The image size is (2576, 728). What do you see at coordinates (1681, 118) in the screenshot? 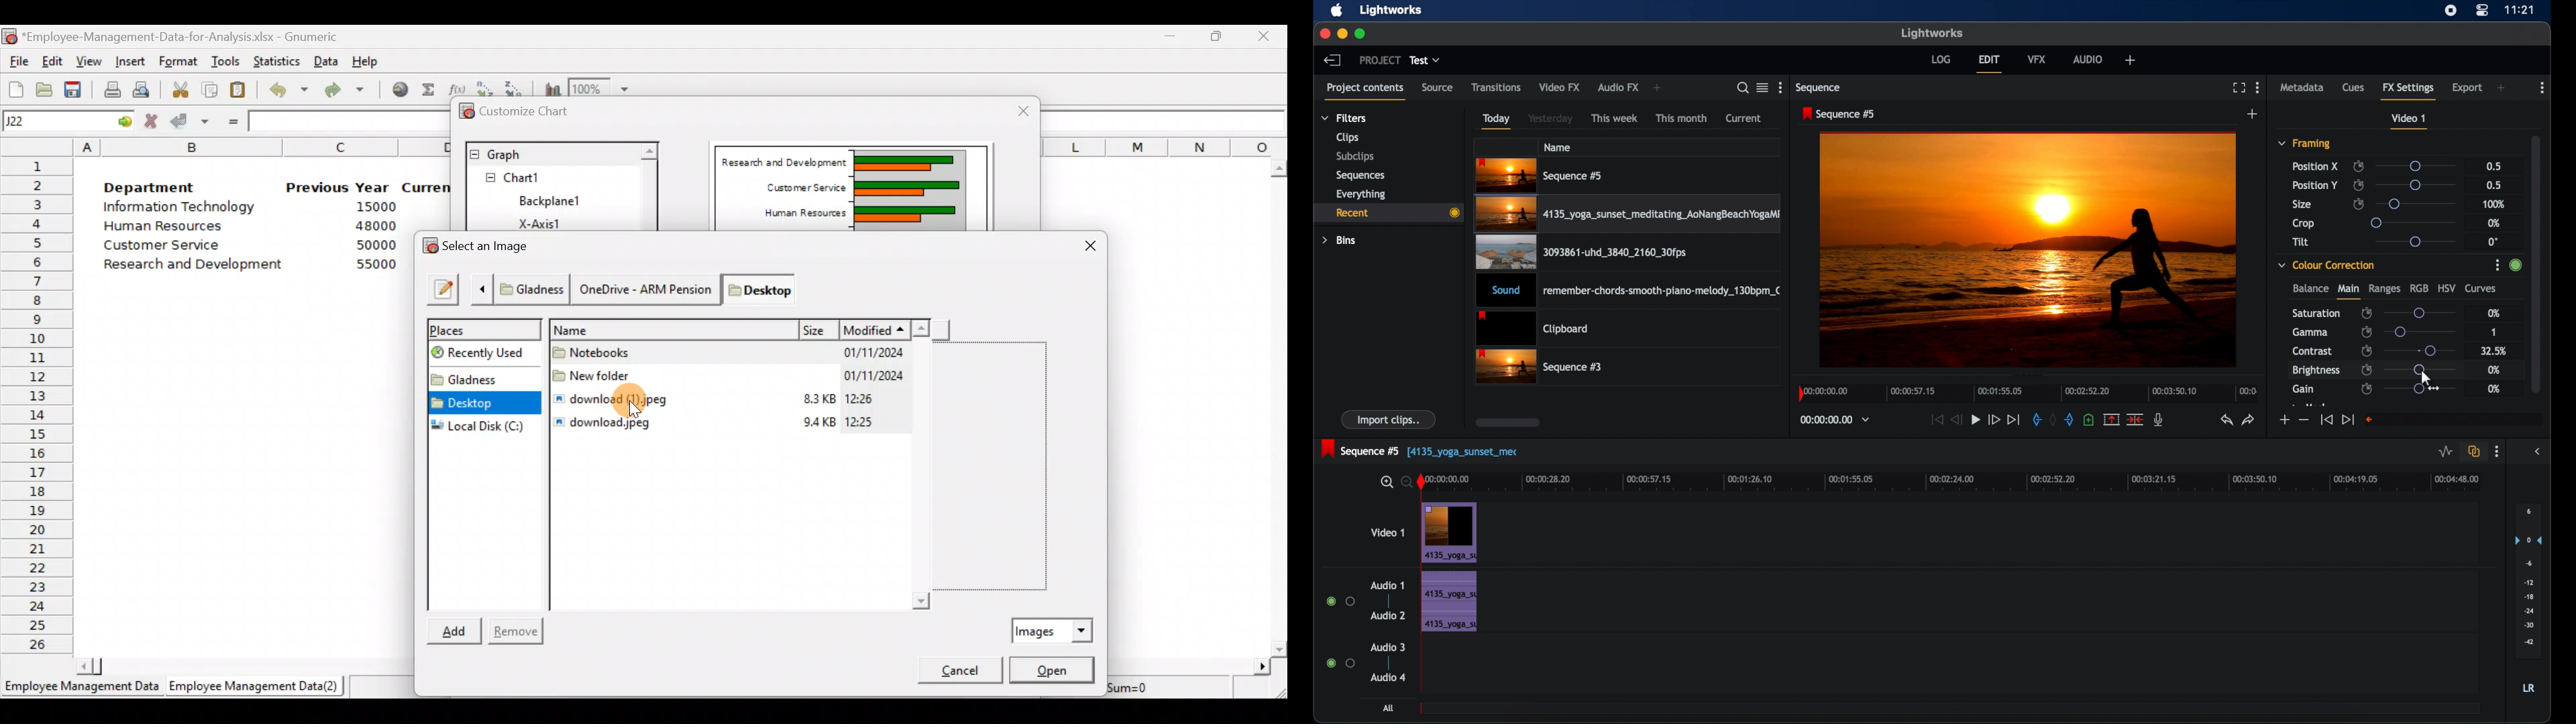
I see `this month` at bounding box center [1681, 118].